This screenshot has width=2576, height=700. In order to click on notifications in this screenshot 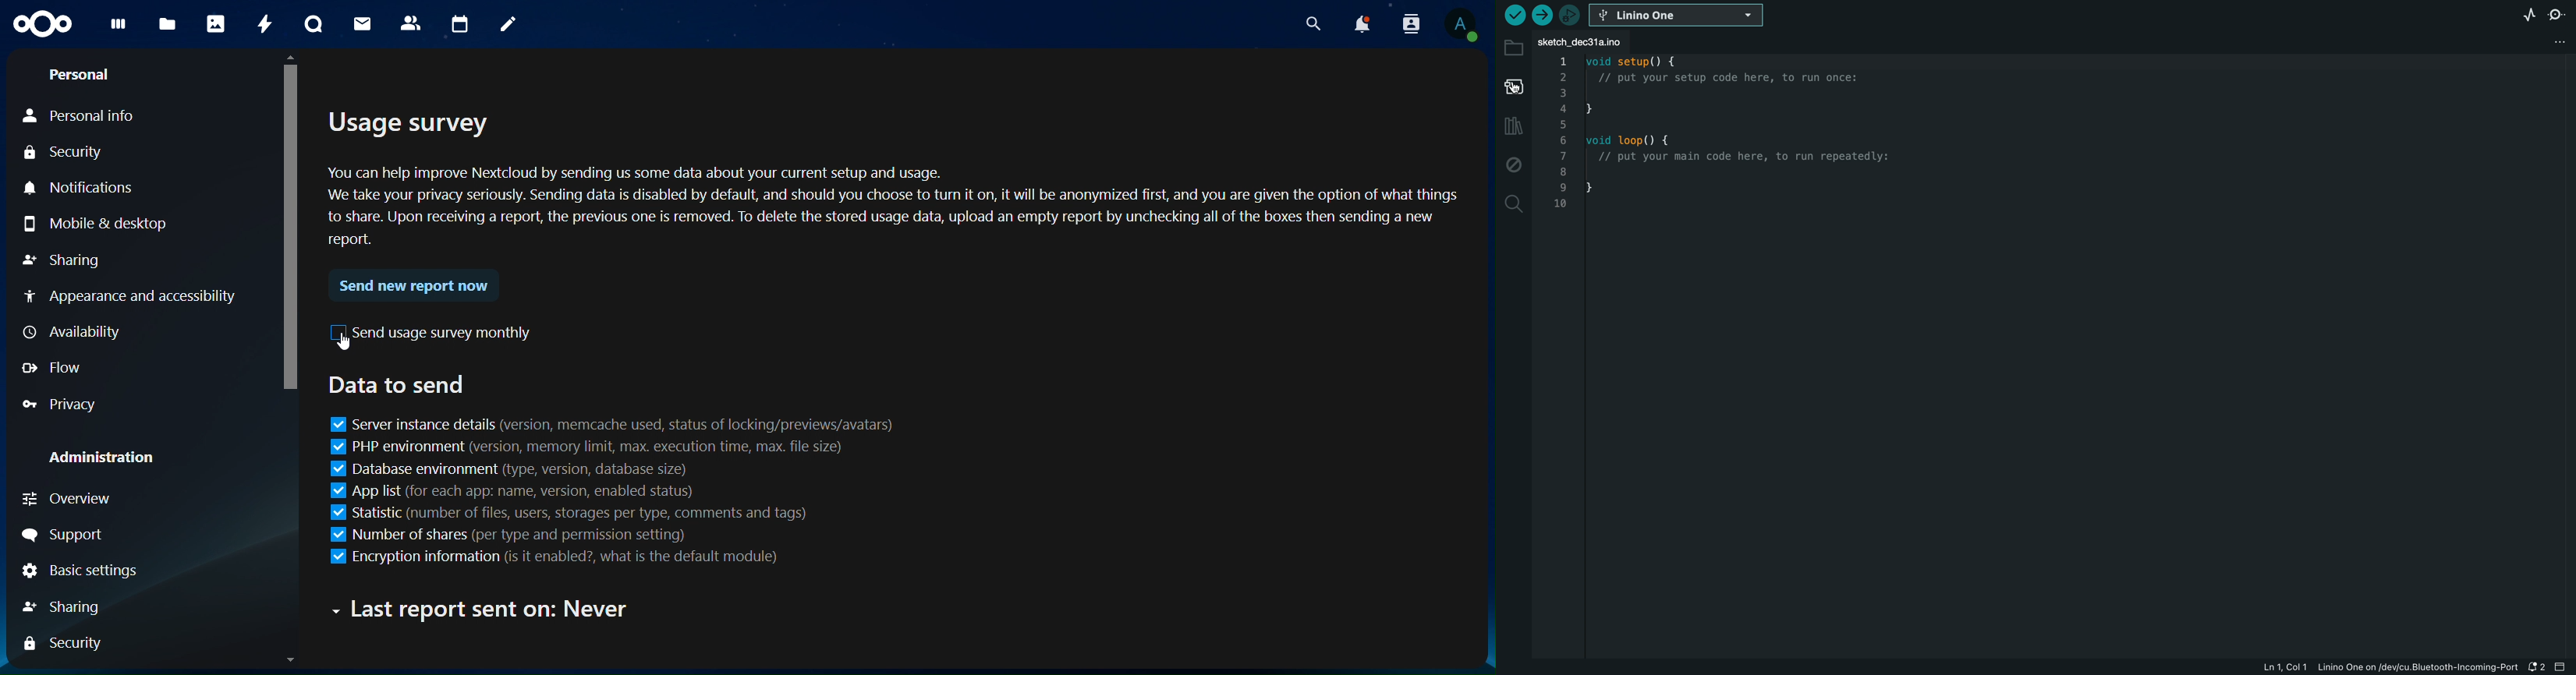, I will do `click(1363, 22)`.